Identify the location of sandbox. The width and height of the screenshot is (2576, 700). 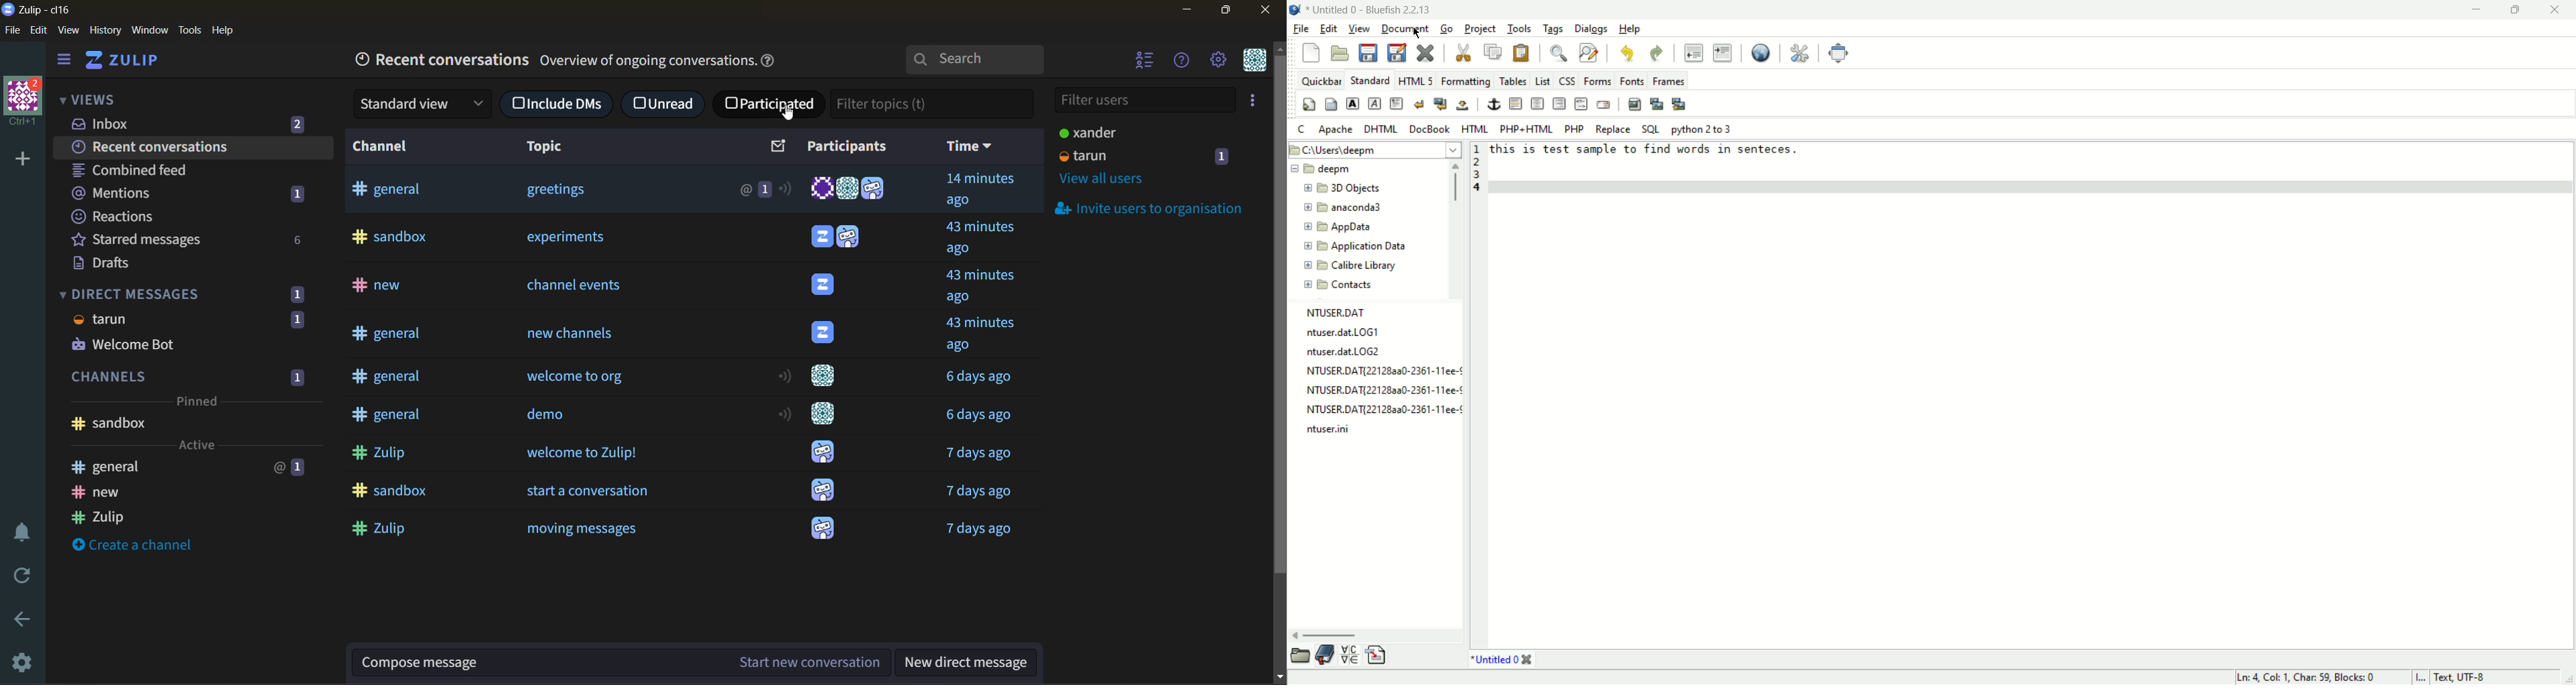
(397, 489).